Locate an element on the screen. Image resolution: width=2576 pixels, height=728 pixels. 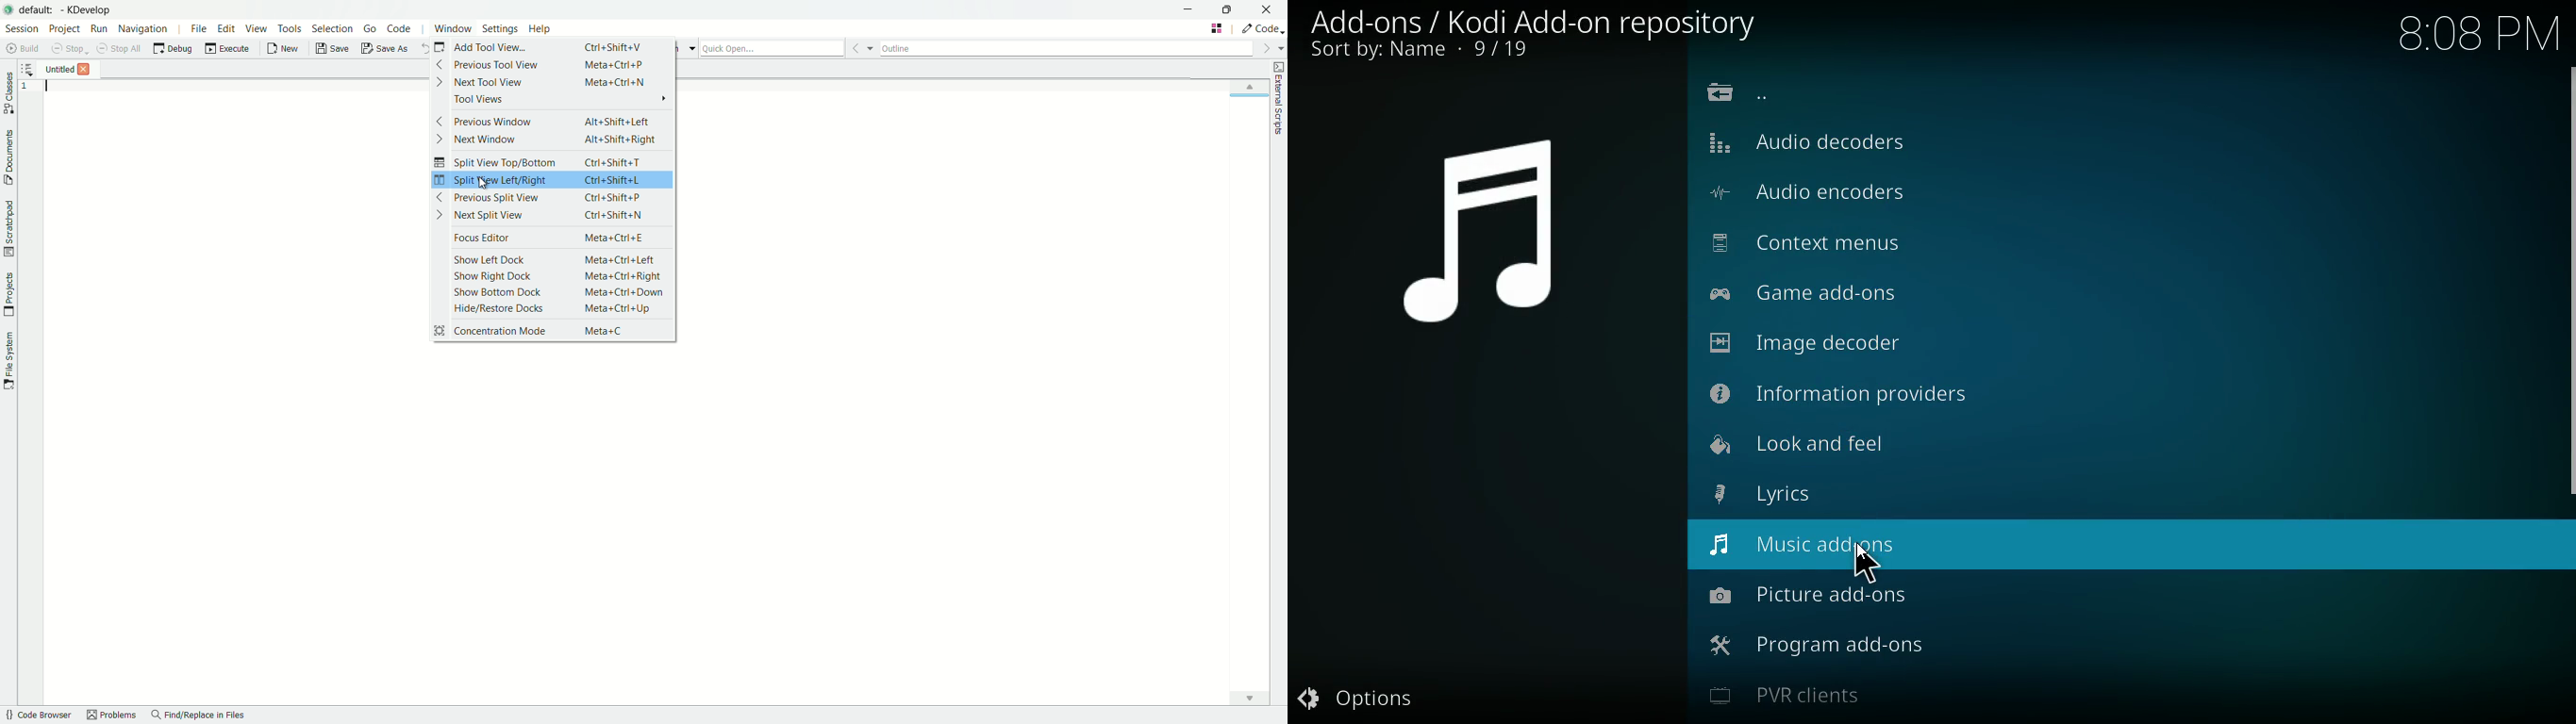
Meta+Ctrl+P is located at coordinates (614, 64).